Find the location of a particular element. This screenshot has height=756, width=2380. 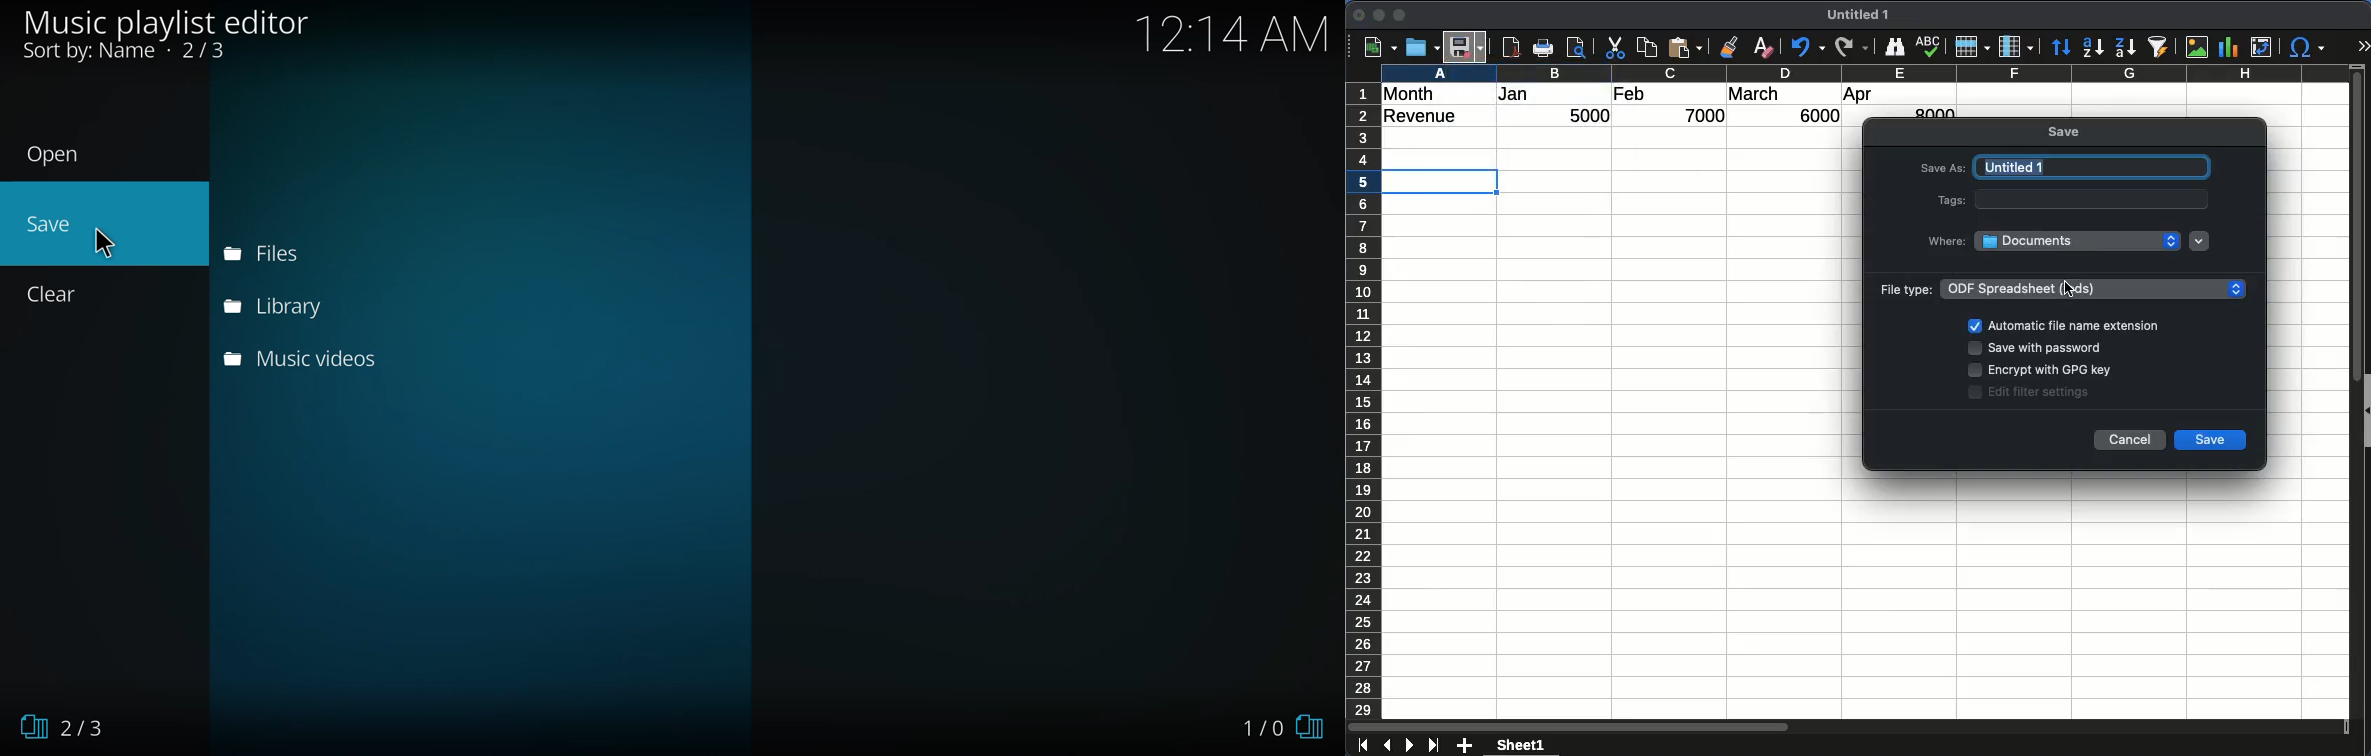

redo is located at coordinates (1850, 47).